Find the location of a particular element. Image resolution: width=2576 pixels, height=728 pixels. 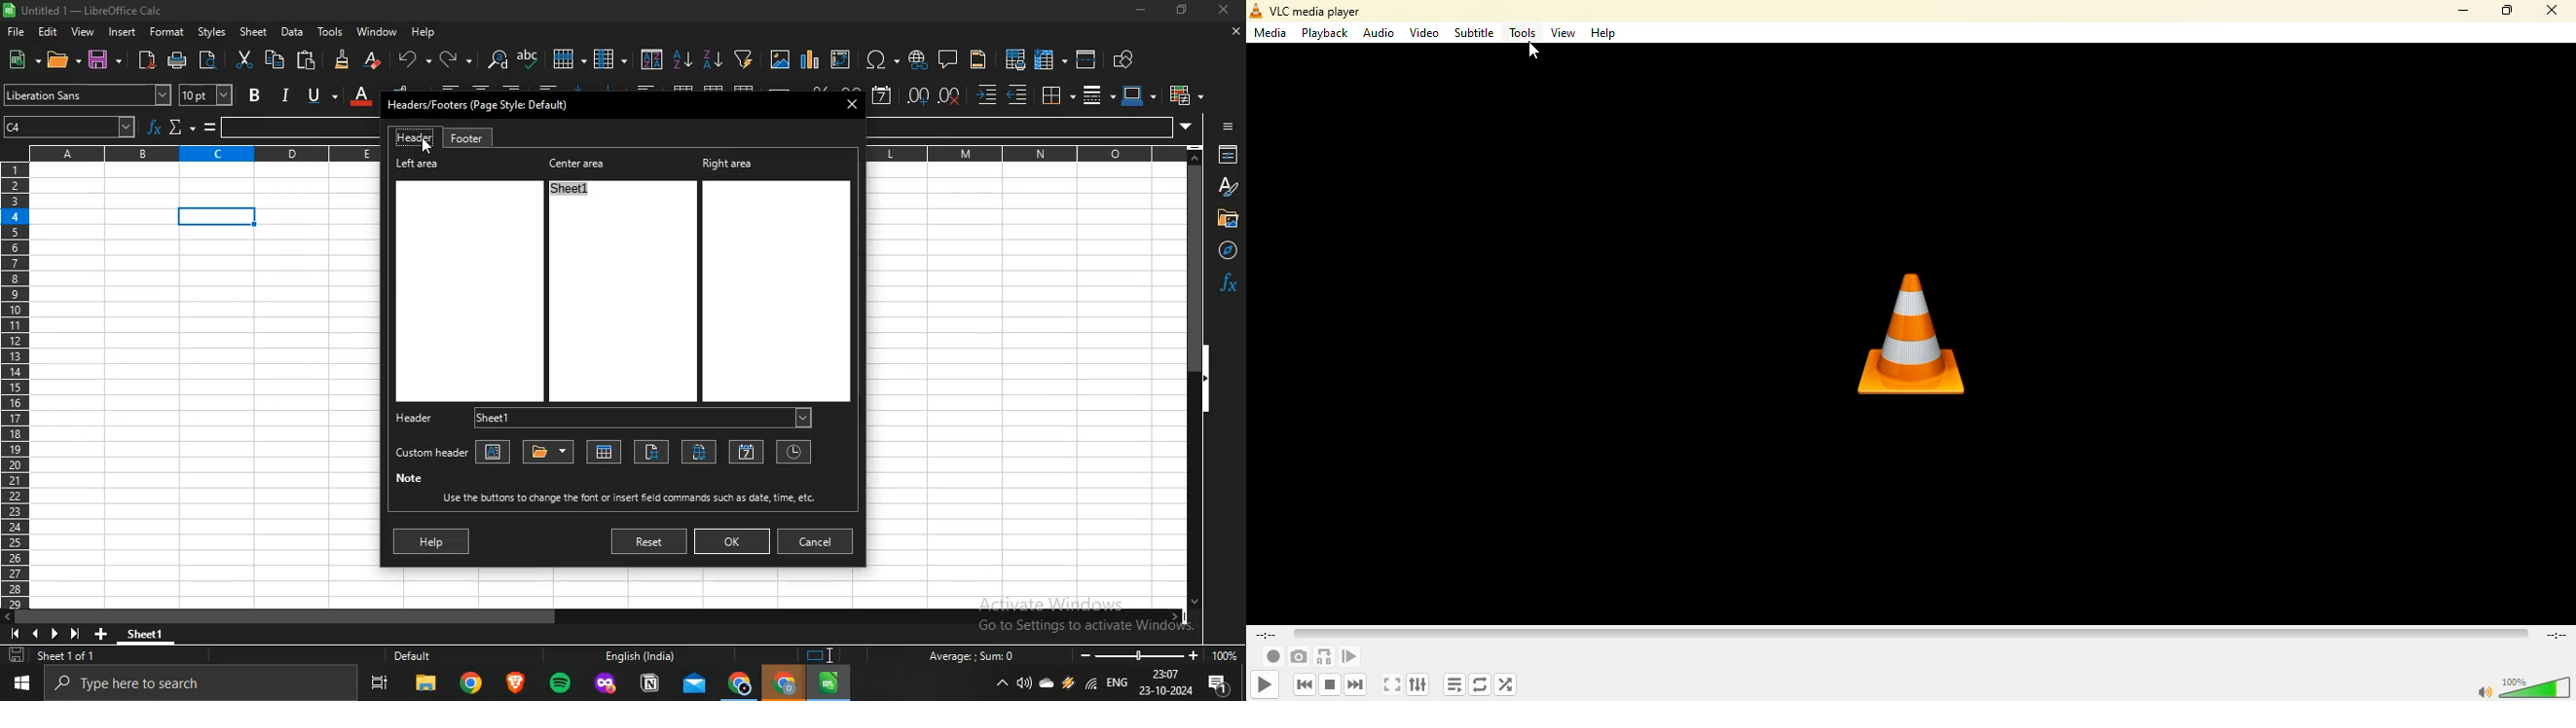

view is located at coordinates (1564, 33).